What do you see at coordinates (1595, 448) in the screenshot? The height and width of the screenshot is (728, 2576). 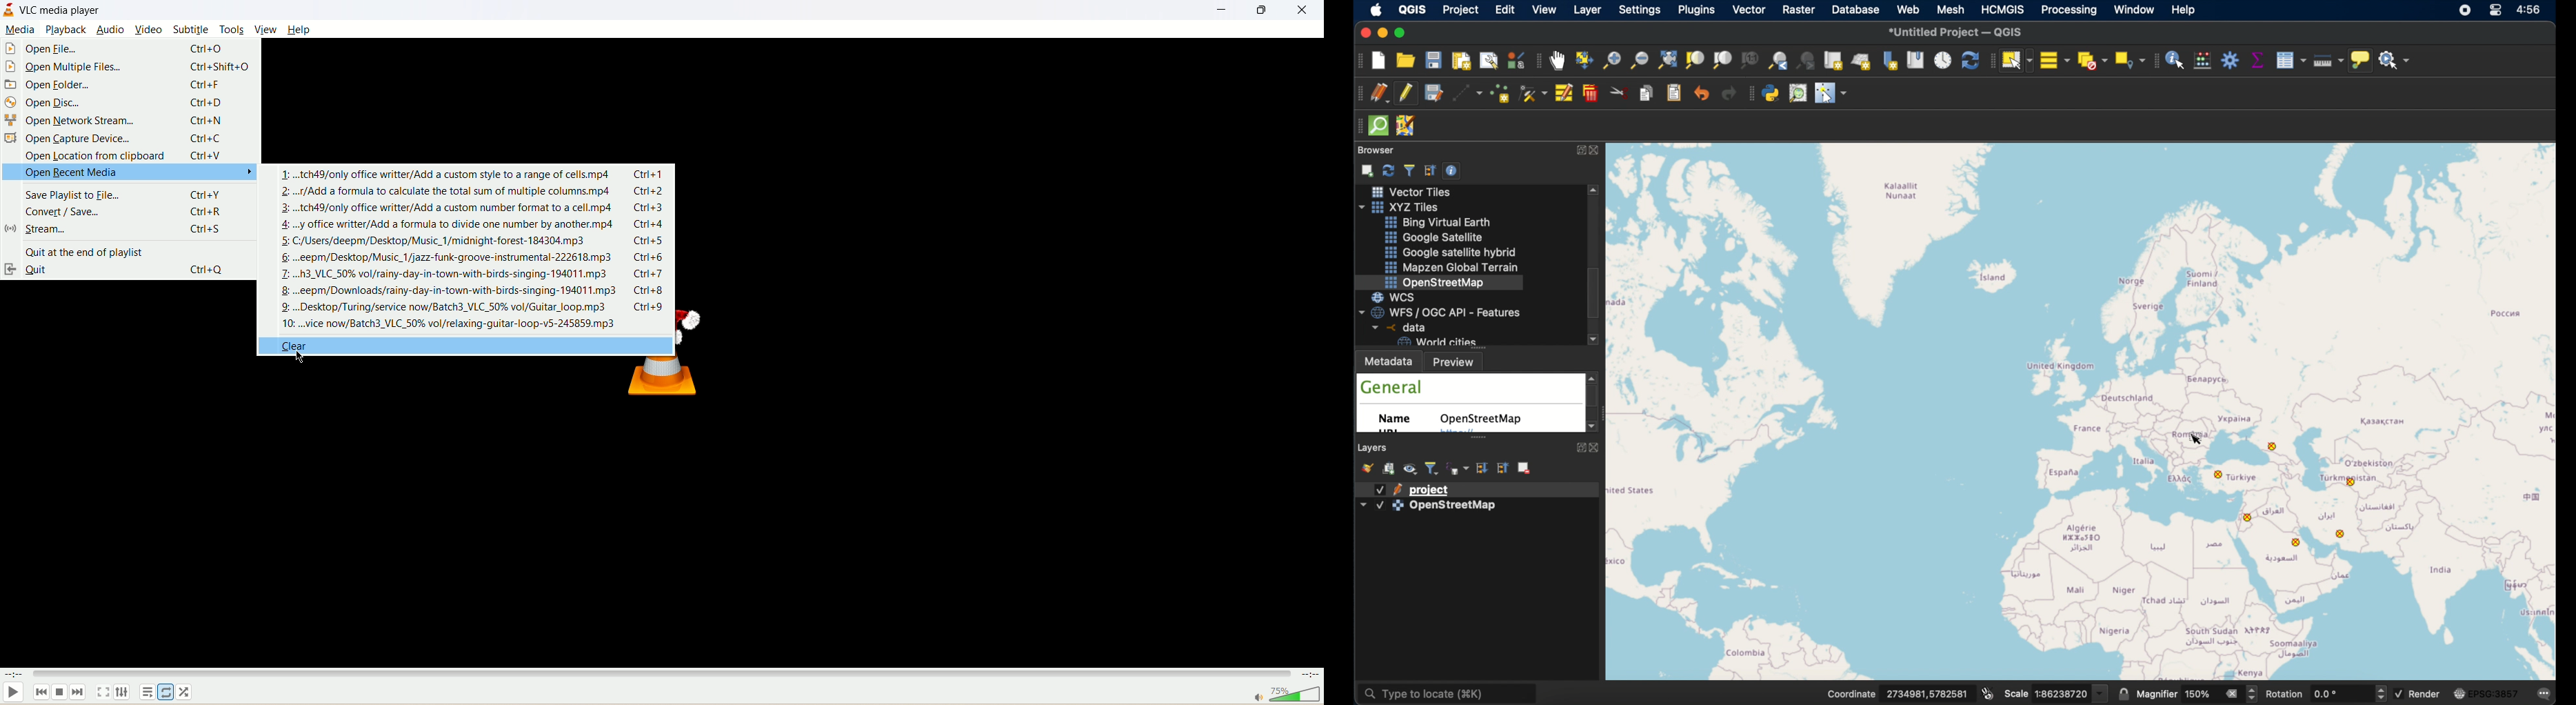 I see `close` at bounding box center [1595, 448].